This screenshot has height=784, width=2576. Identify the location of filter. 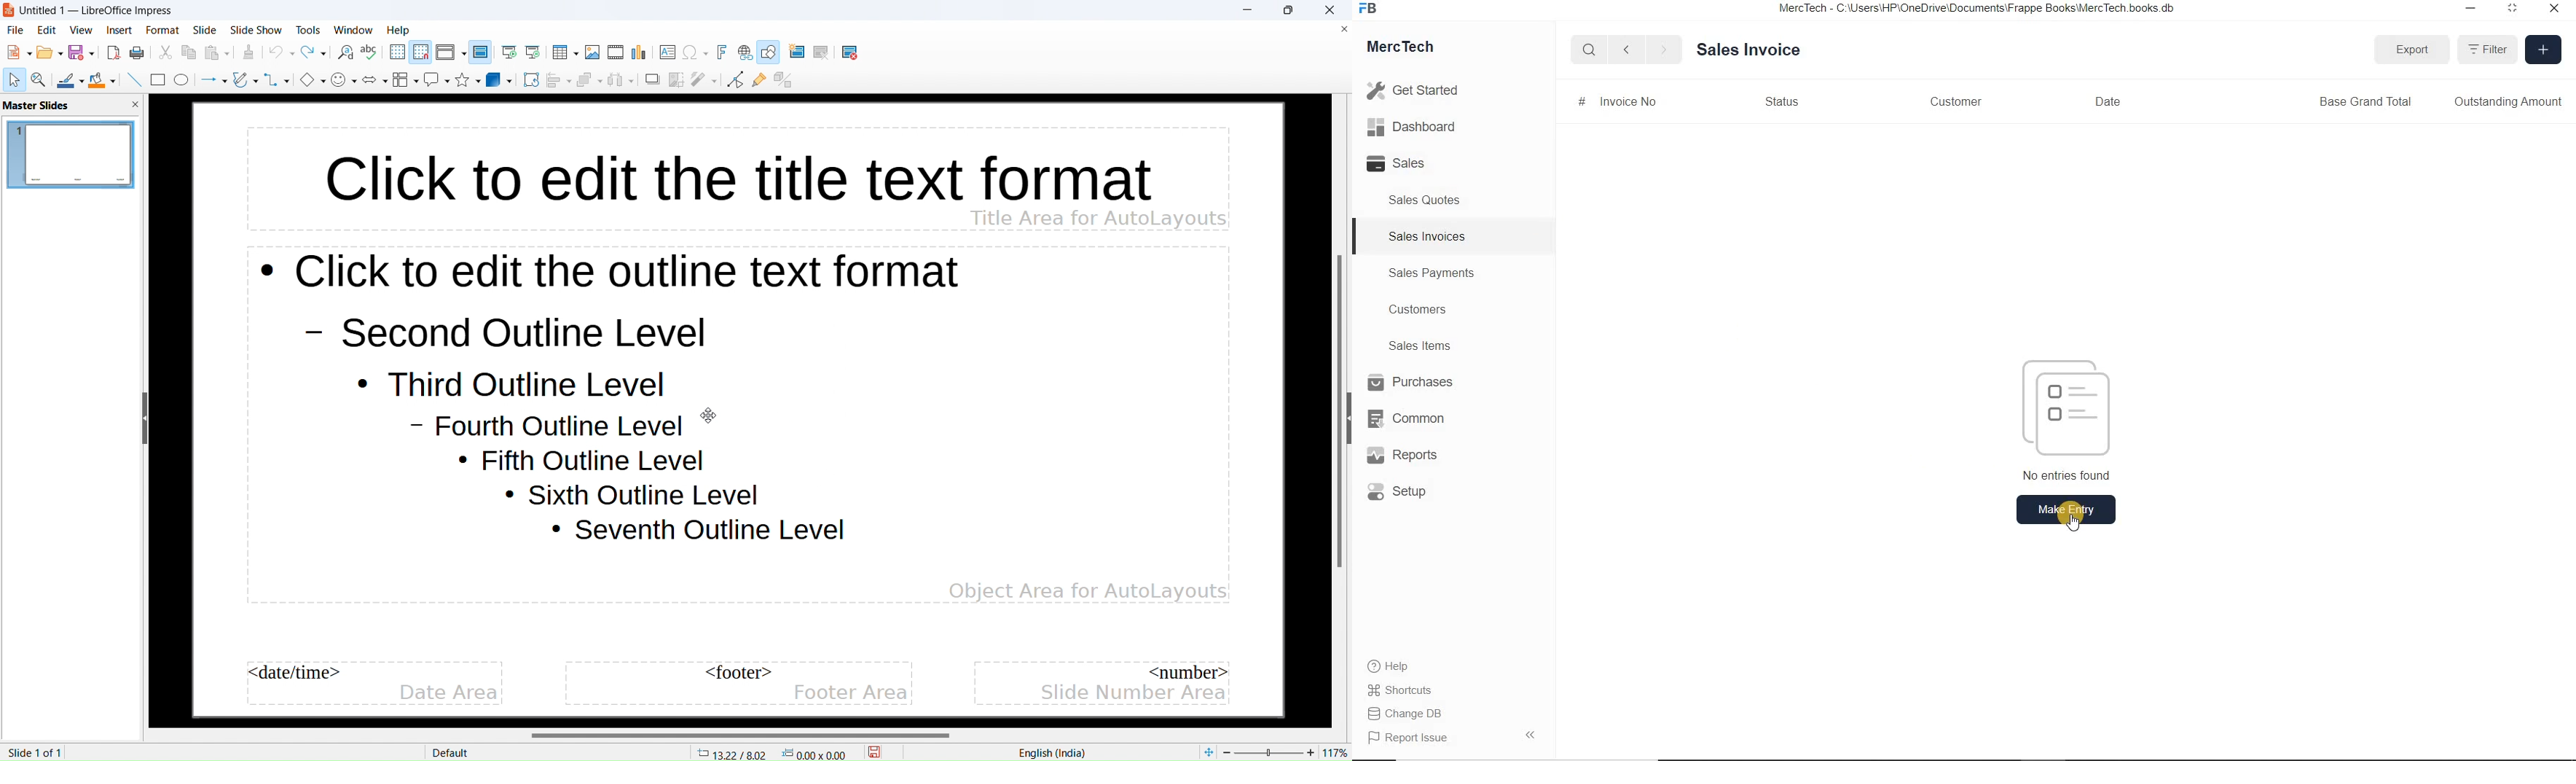
(704, 79).